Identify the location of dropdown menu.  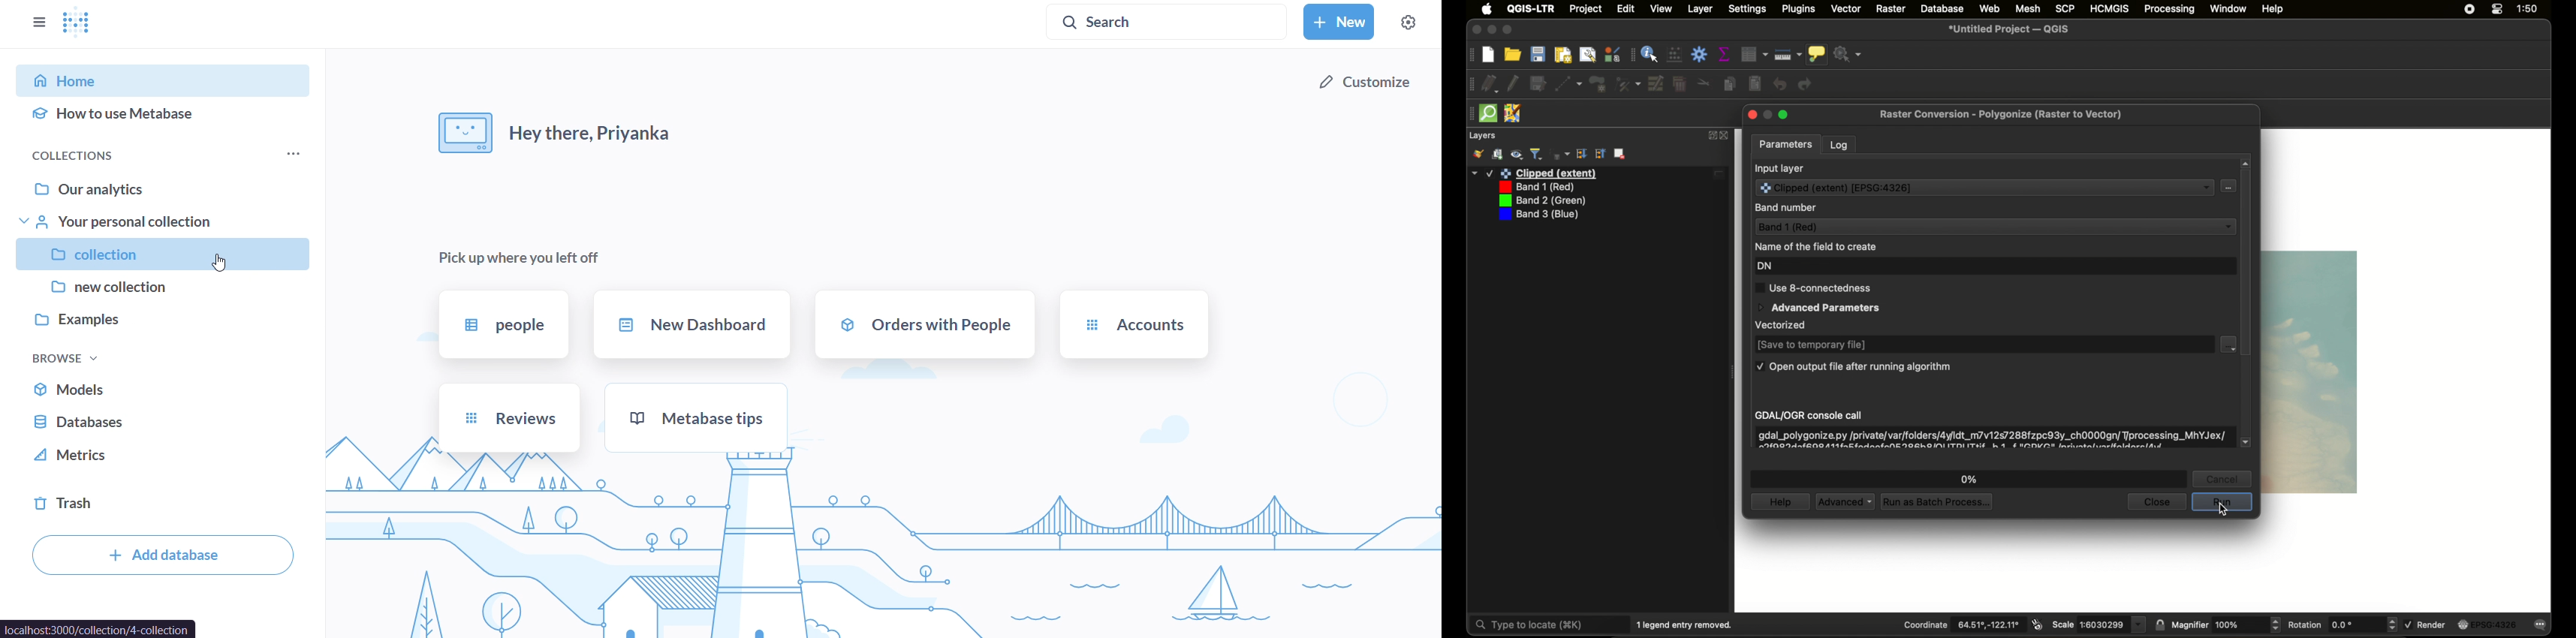
(2228, 344).